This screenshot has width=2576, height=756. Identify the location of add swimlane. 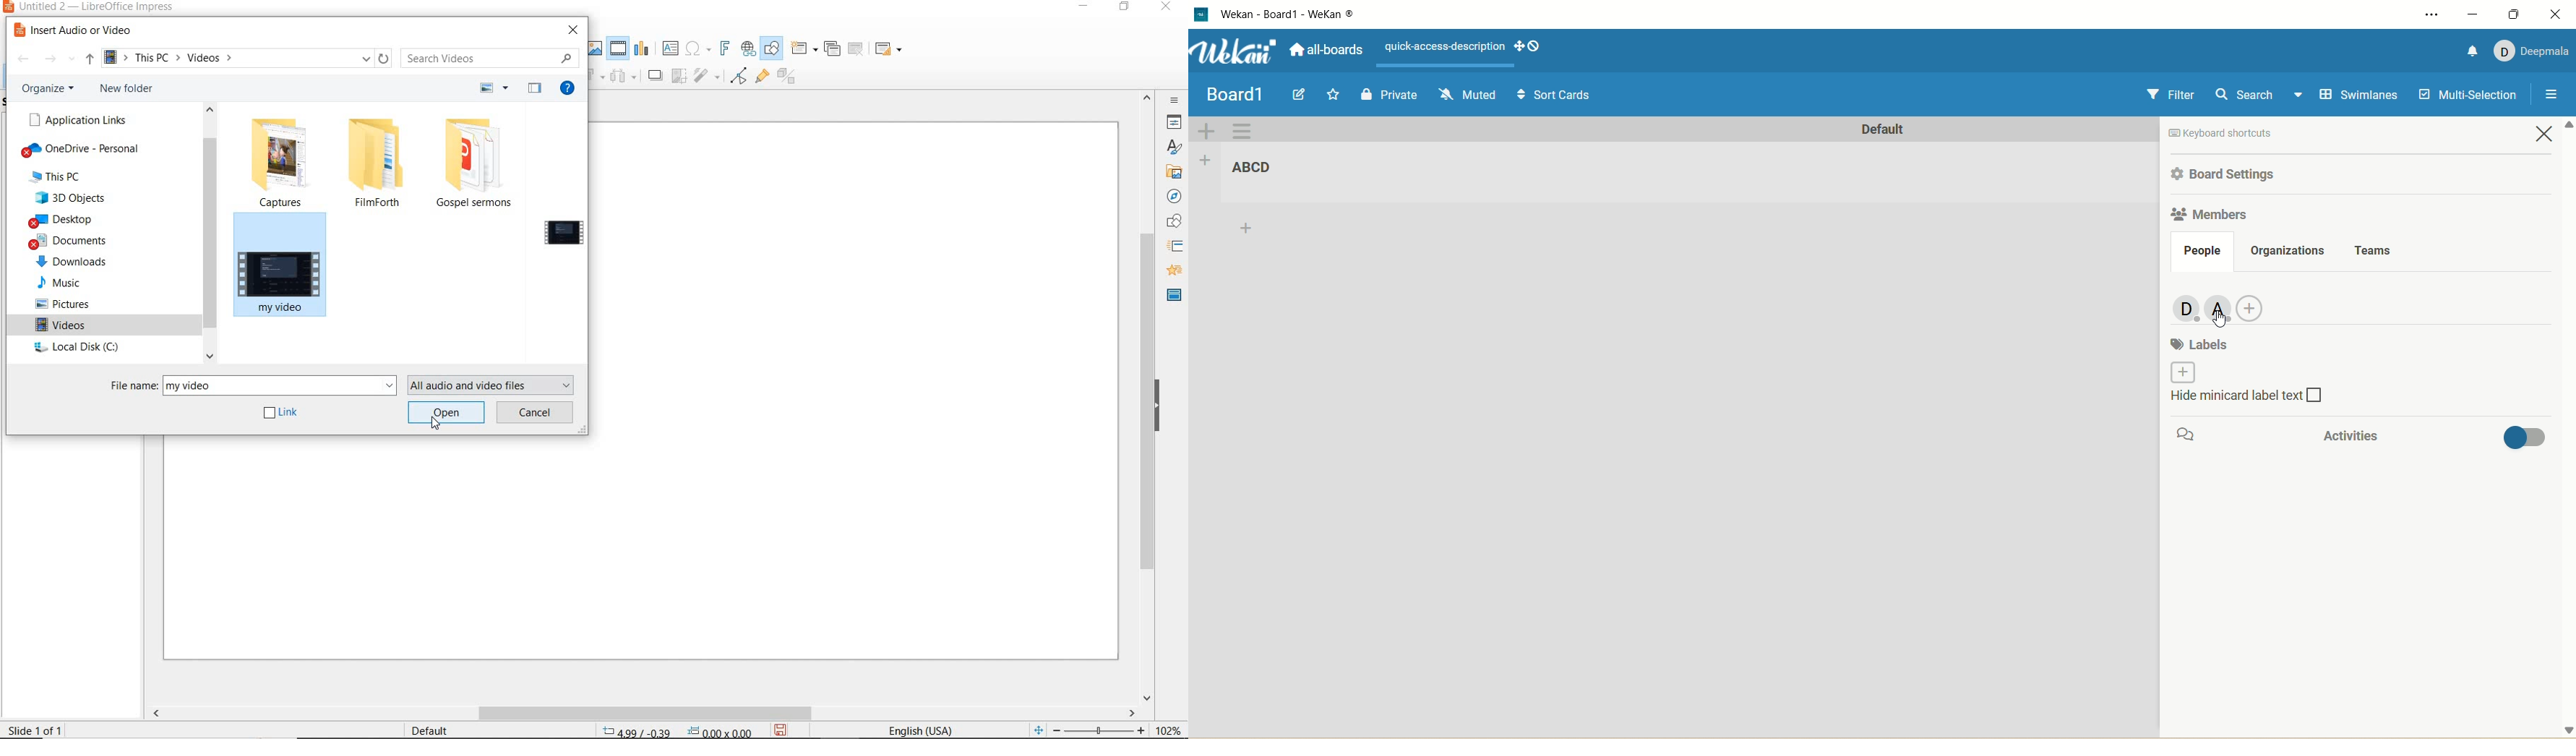
(1206, 130).